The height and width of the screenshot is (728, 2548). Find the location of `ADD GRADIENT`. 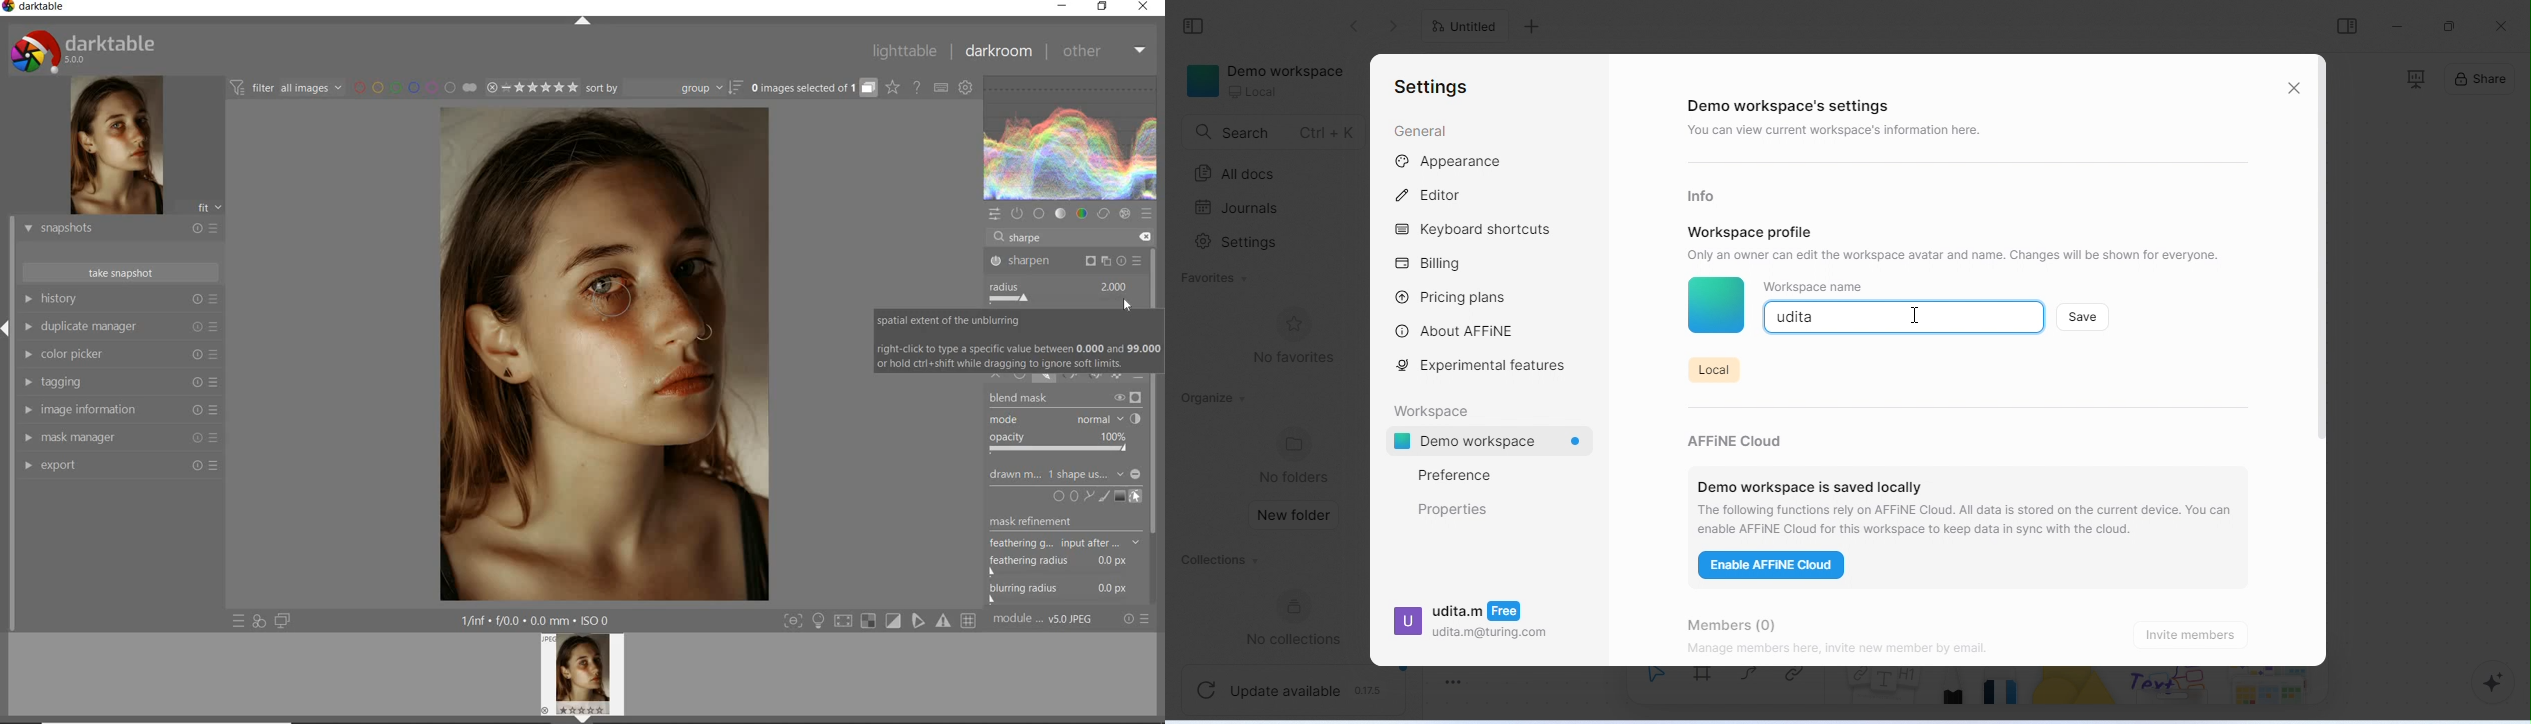

ADD GRADIENT is located at coordinates (1120, 497).